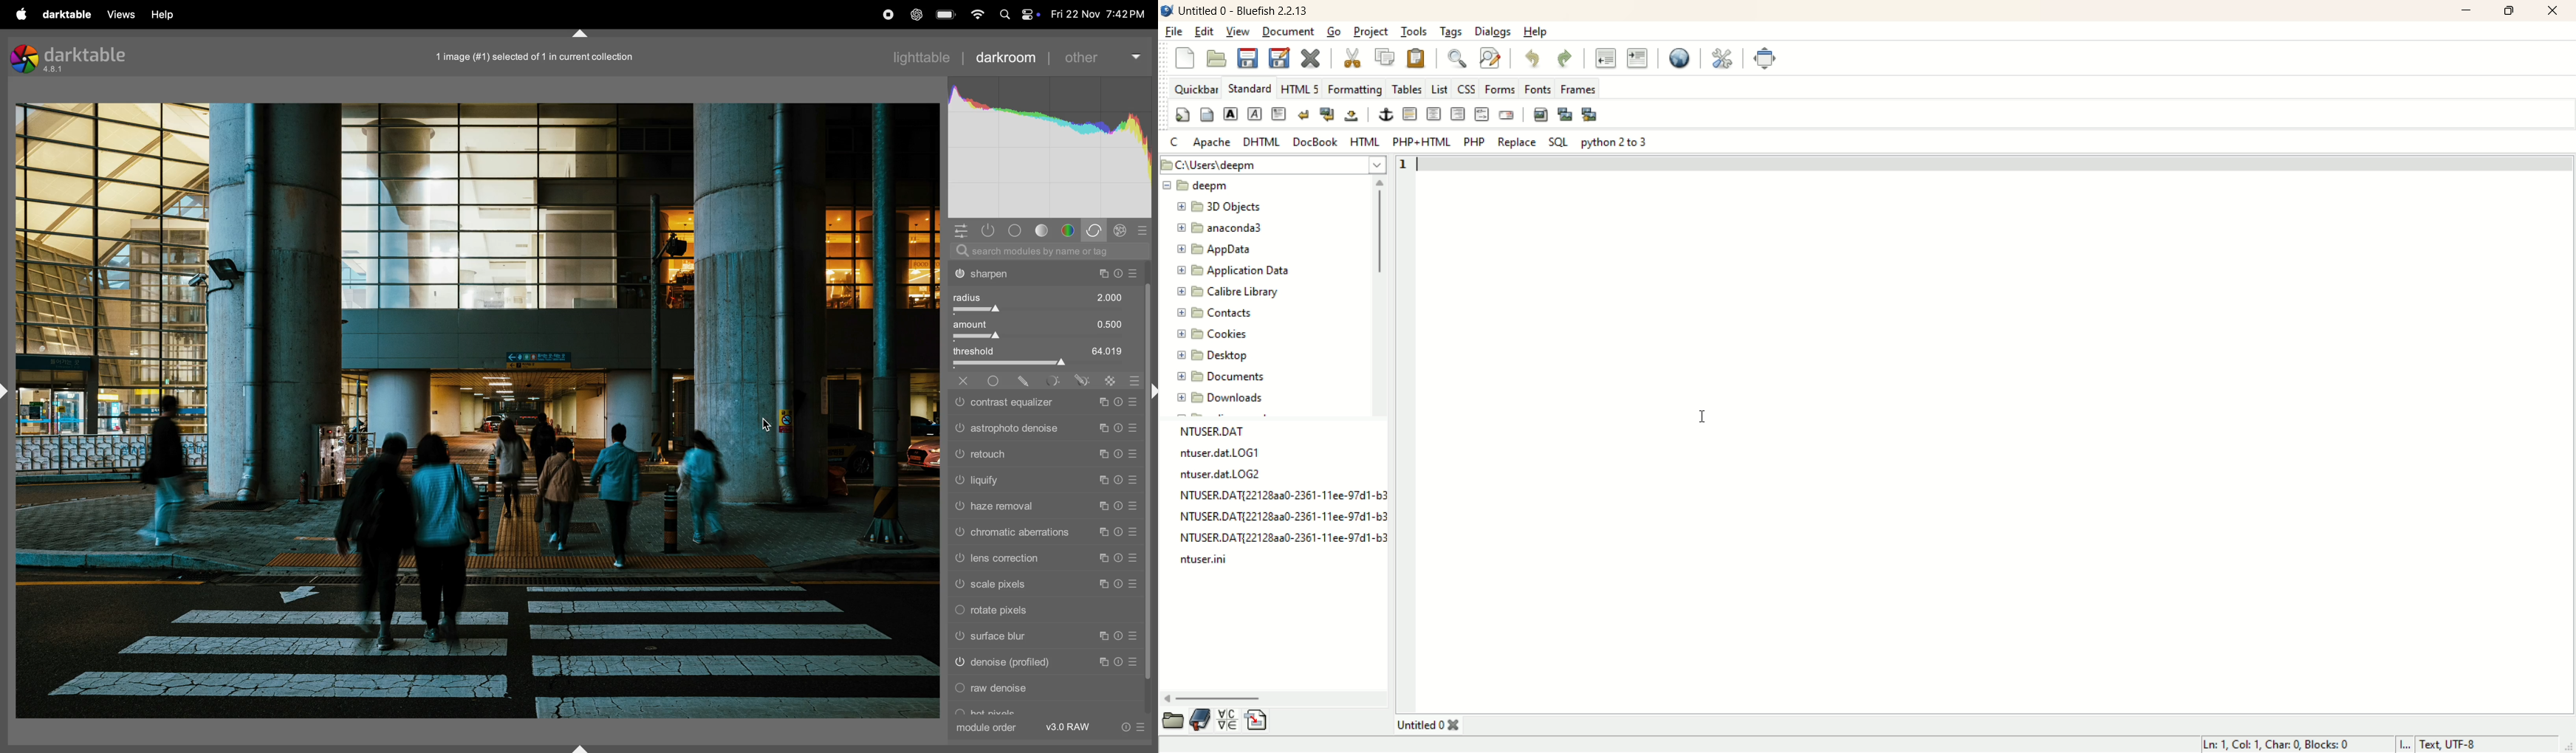  What do you see at coordinates (1591, 114) in the screenshot?
I see `multi-thumbnails` at bounding box center [1591, 114].